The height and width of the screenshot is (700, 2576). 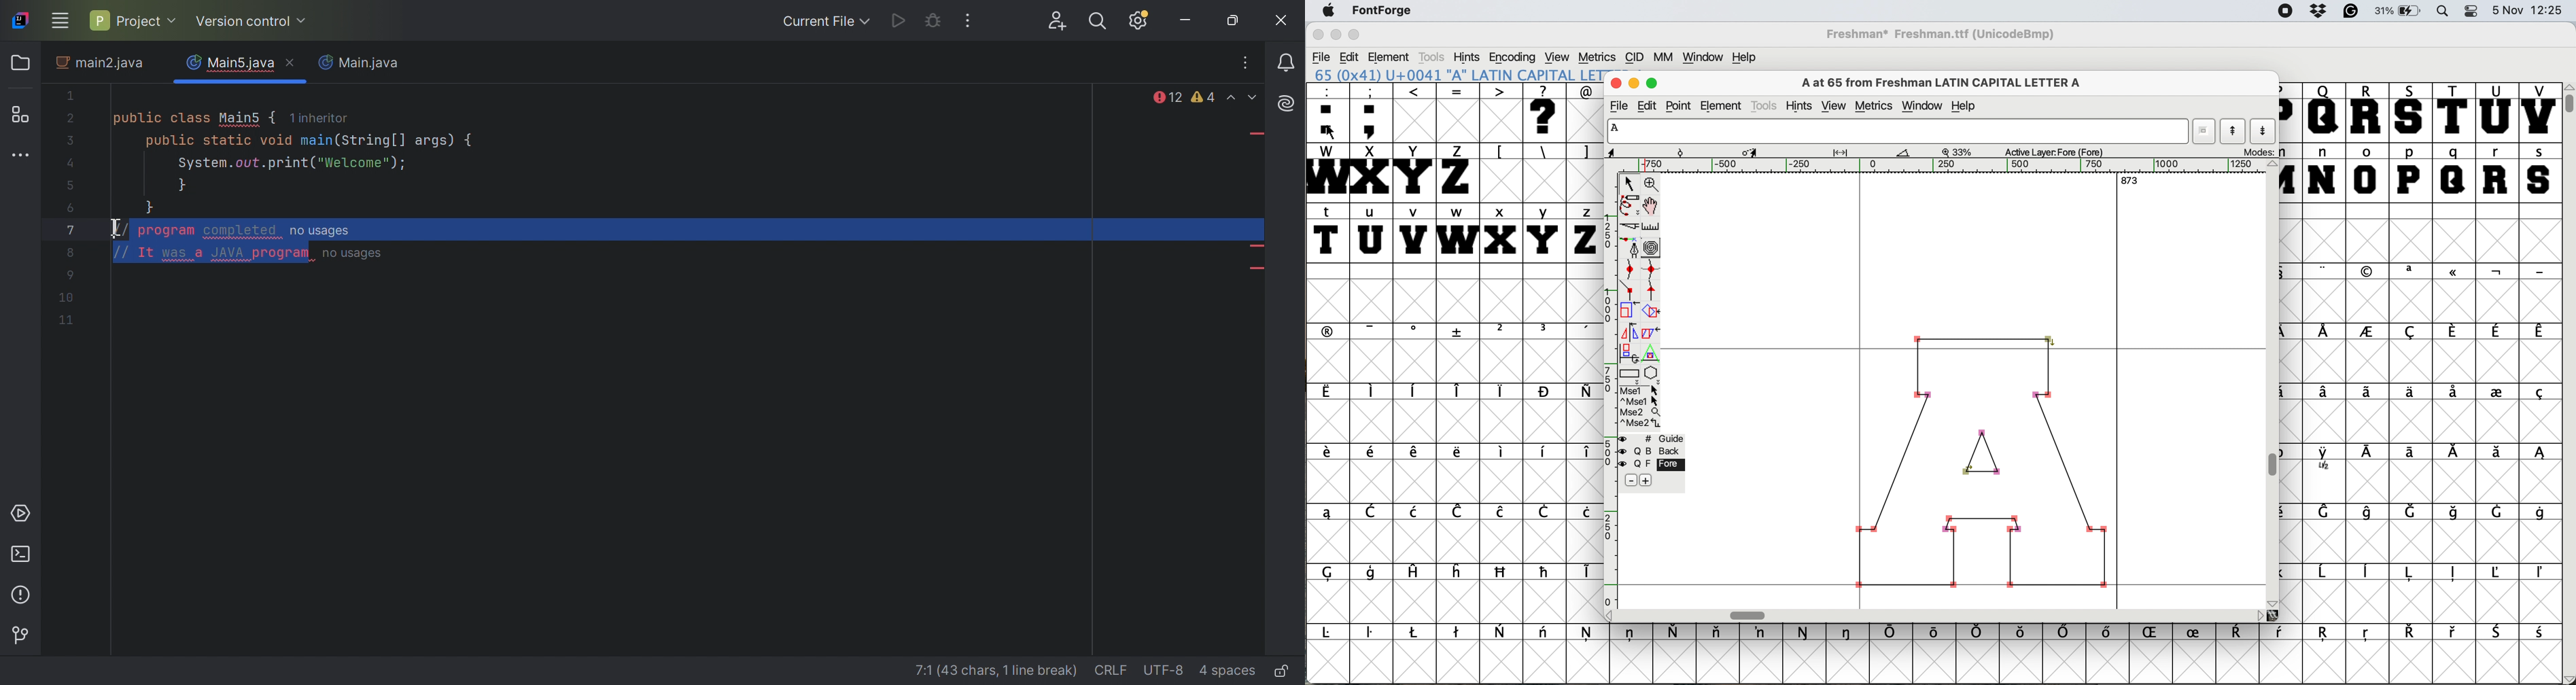 I want to click on rotate selection in 3d and project back to plane, so click(x=1630, y=355).